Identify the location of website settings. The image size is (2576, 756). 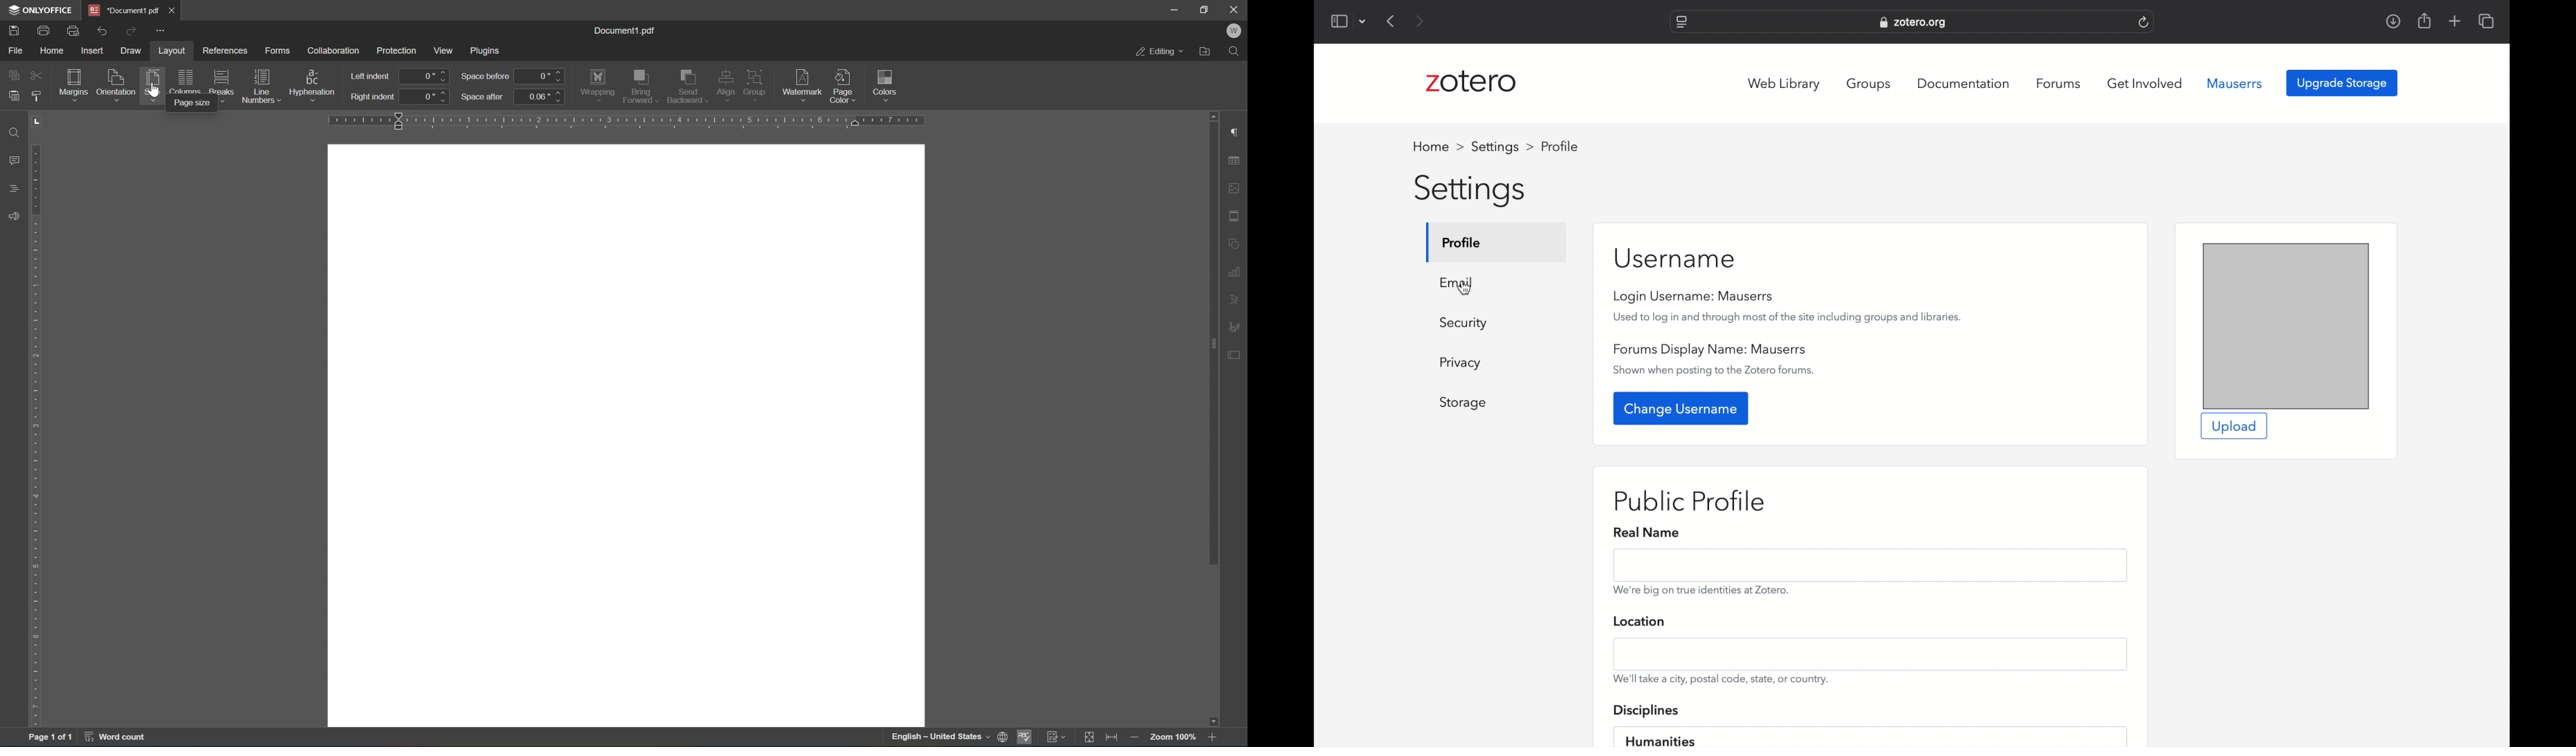
(1681, 22).